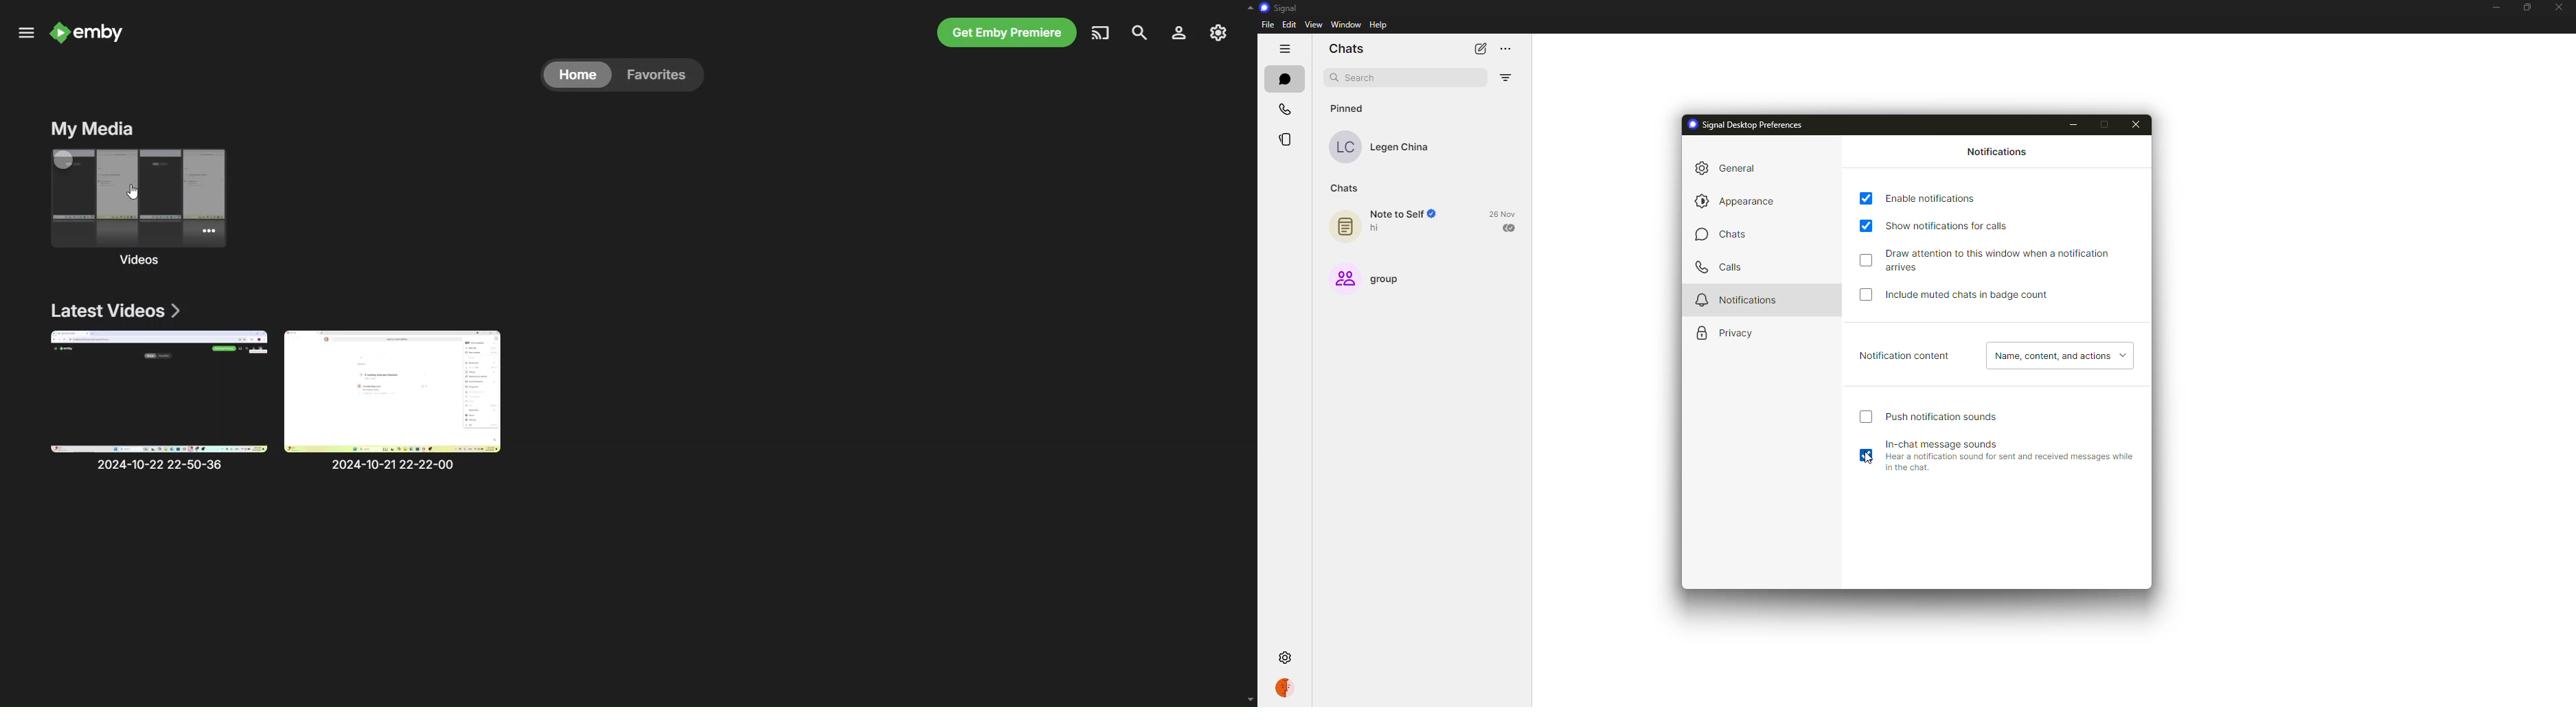 Image resolution: width=2576 pixels, height=728 pixels. Describe the element at coordinates (1389, 224) in the screenshot. I see `note to self` at that location.